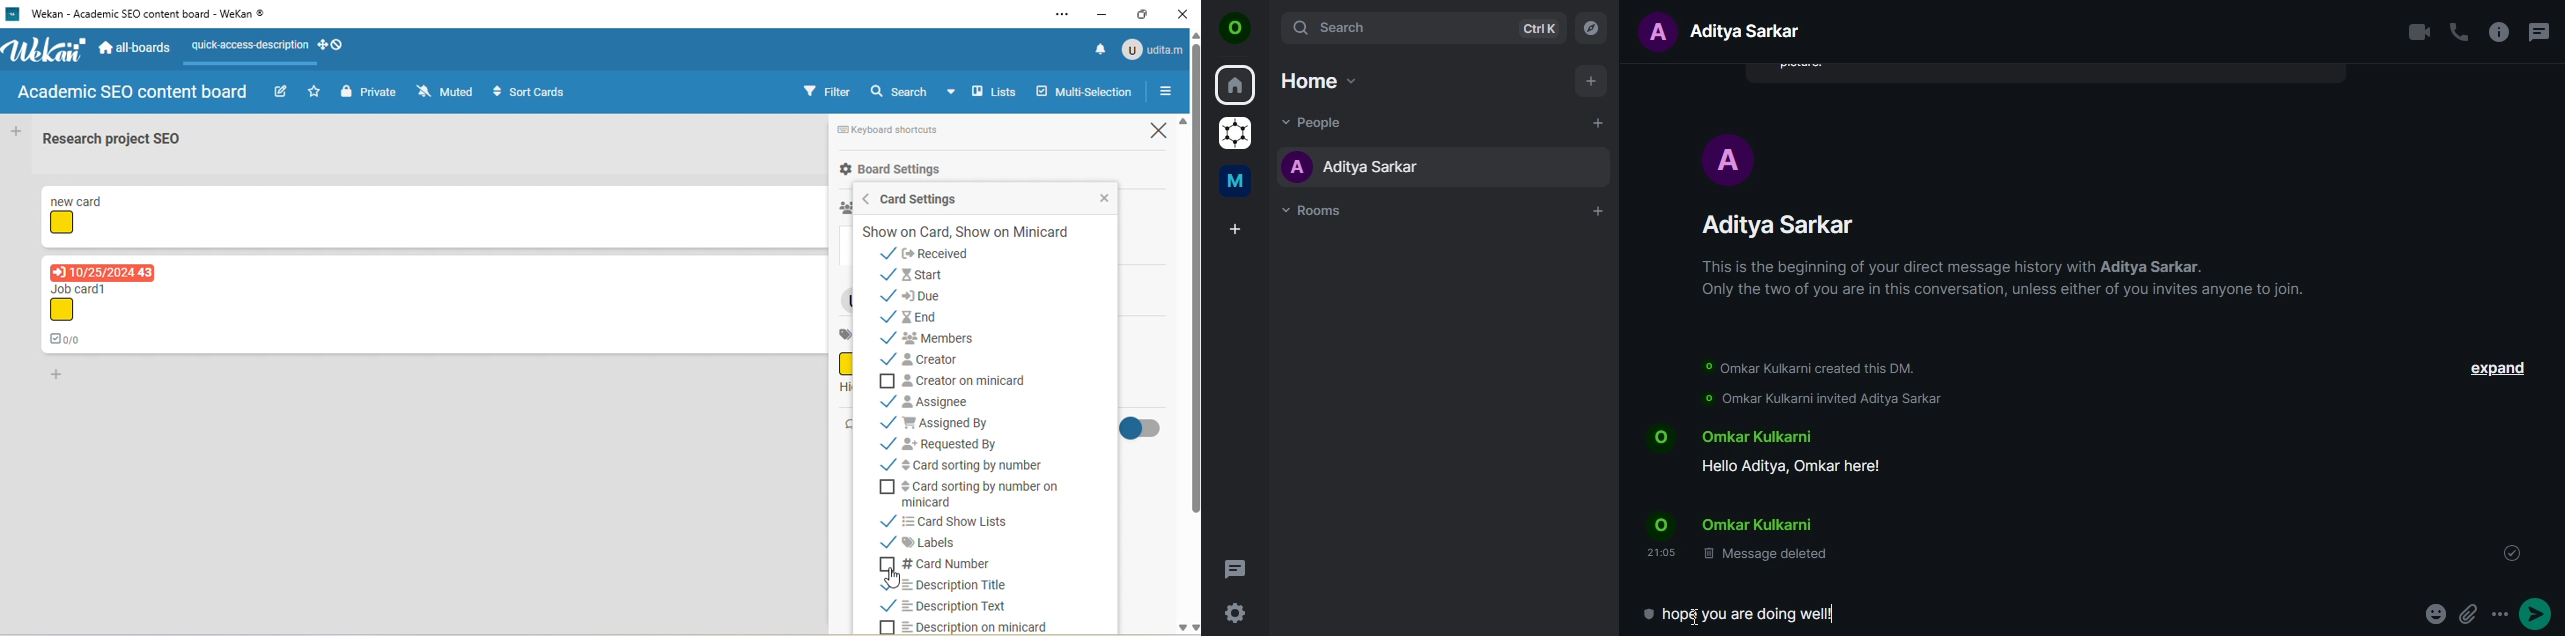 This screenshot has width=2576, height=644. What do you see at coordinates (967, 381) in the screenshot?
I see `creator on minicard` at bounding box center [967, 381].